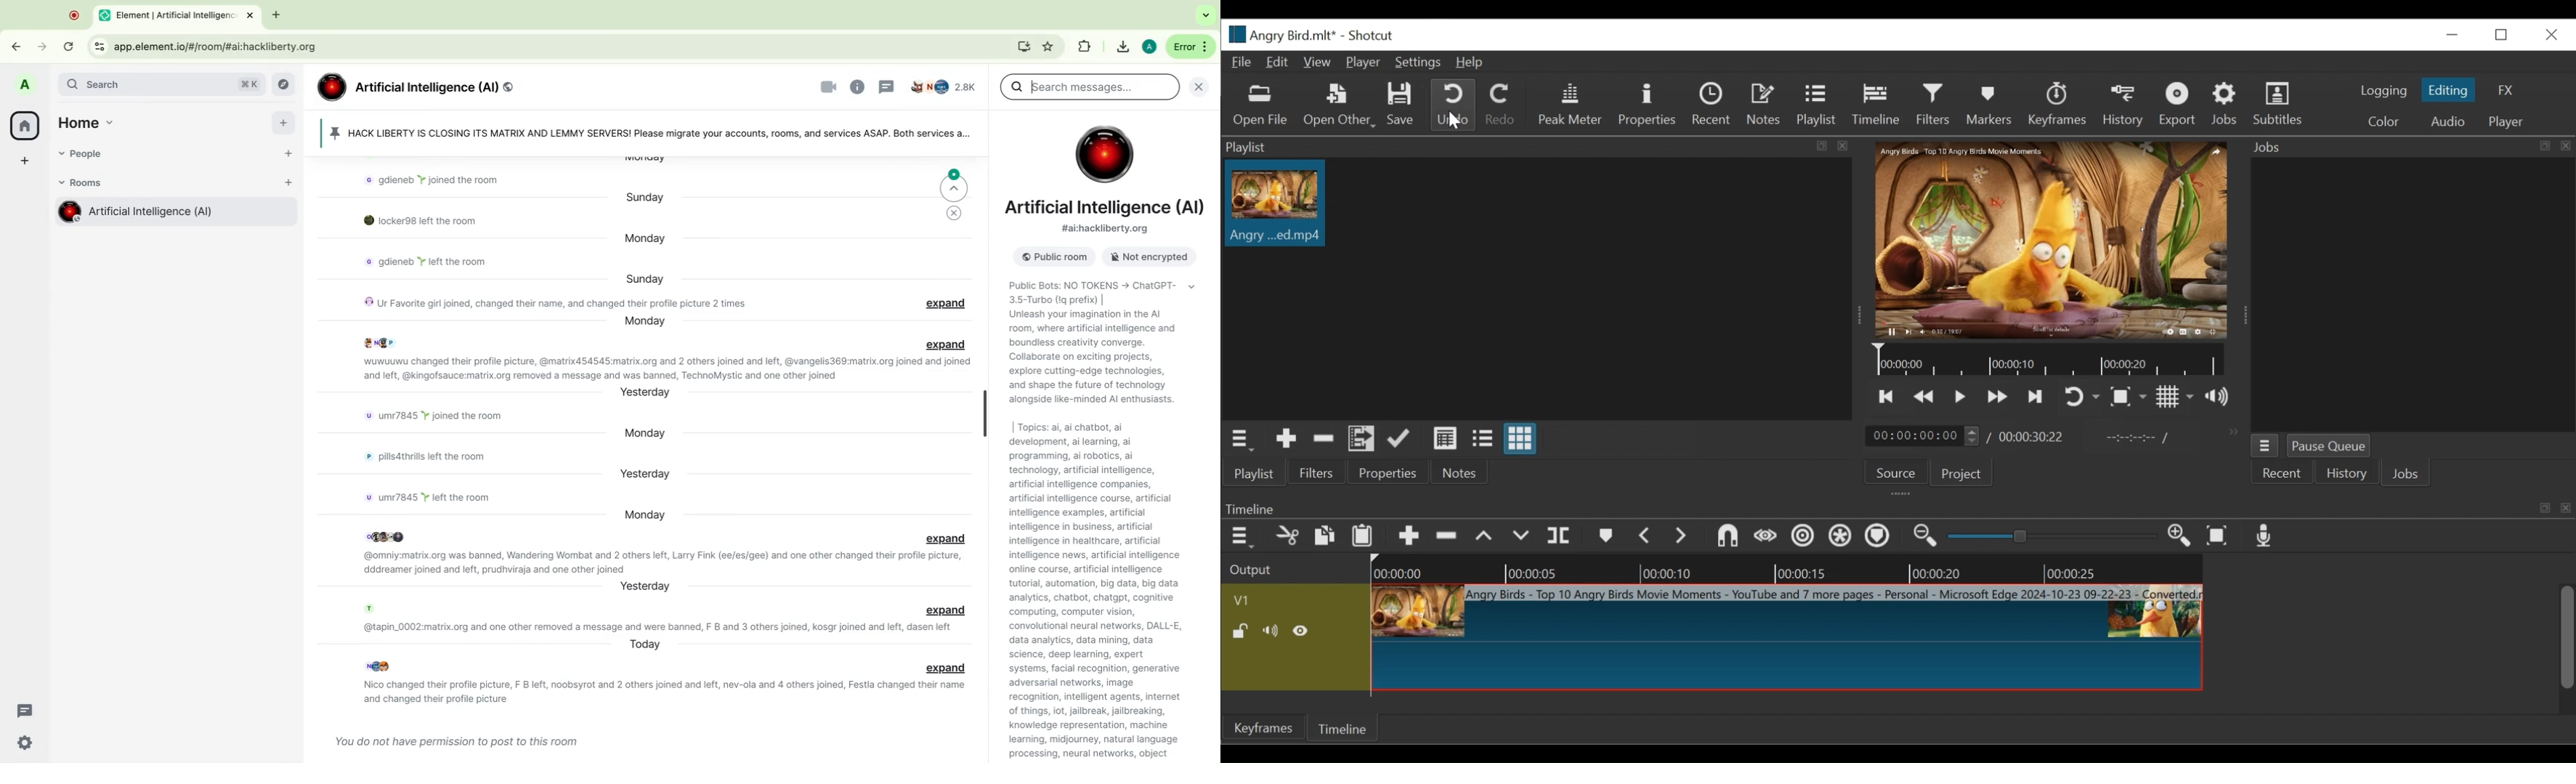 The image size is (2576, 784). Describe the element at coordinates (1268, 629) in the screenshot. I see `mute` at that location.